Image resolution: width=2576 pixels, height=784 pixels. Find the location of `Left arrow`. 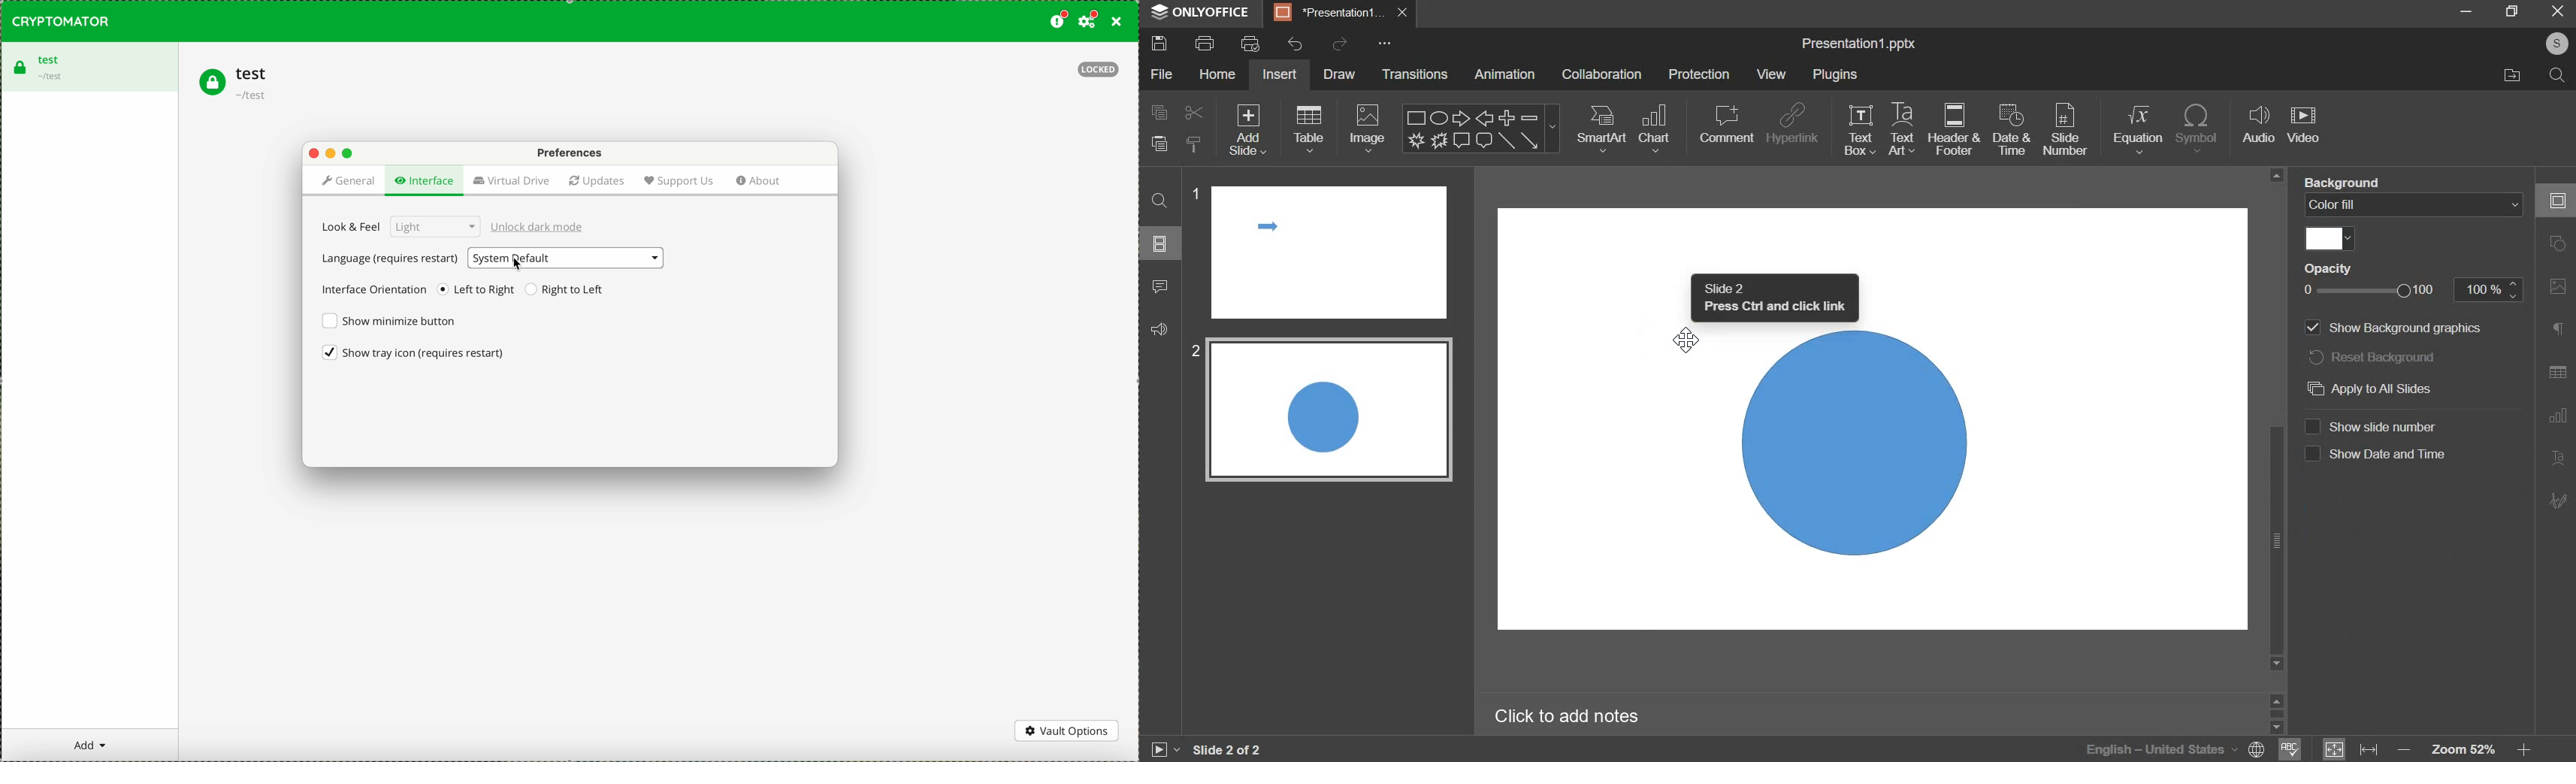

Left arrow is located at coordinates (1485, 117).